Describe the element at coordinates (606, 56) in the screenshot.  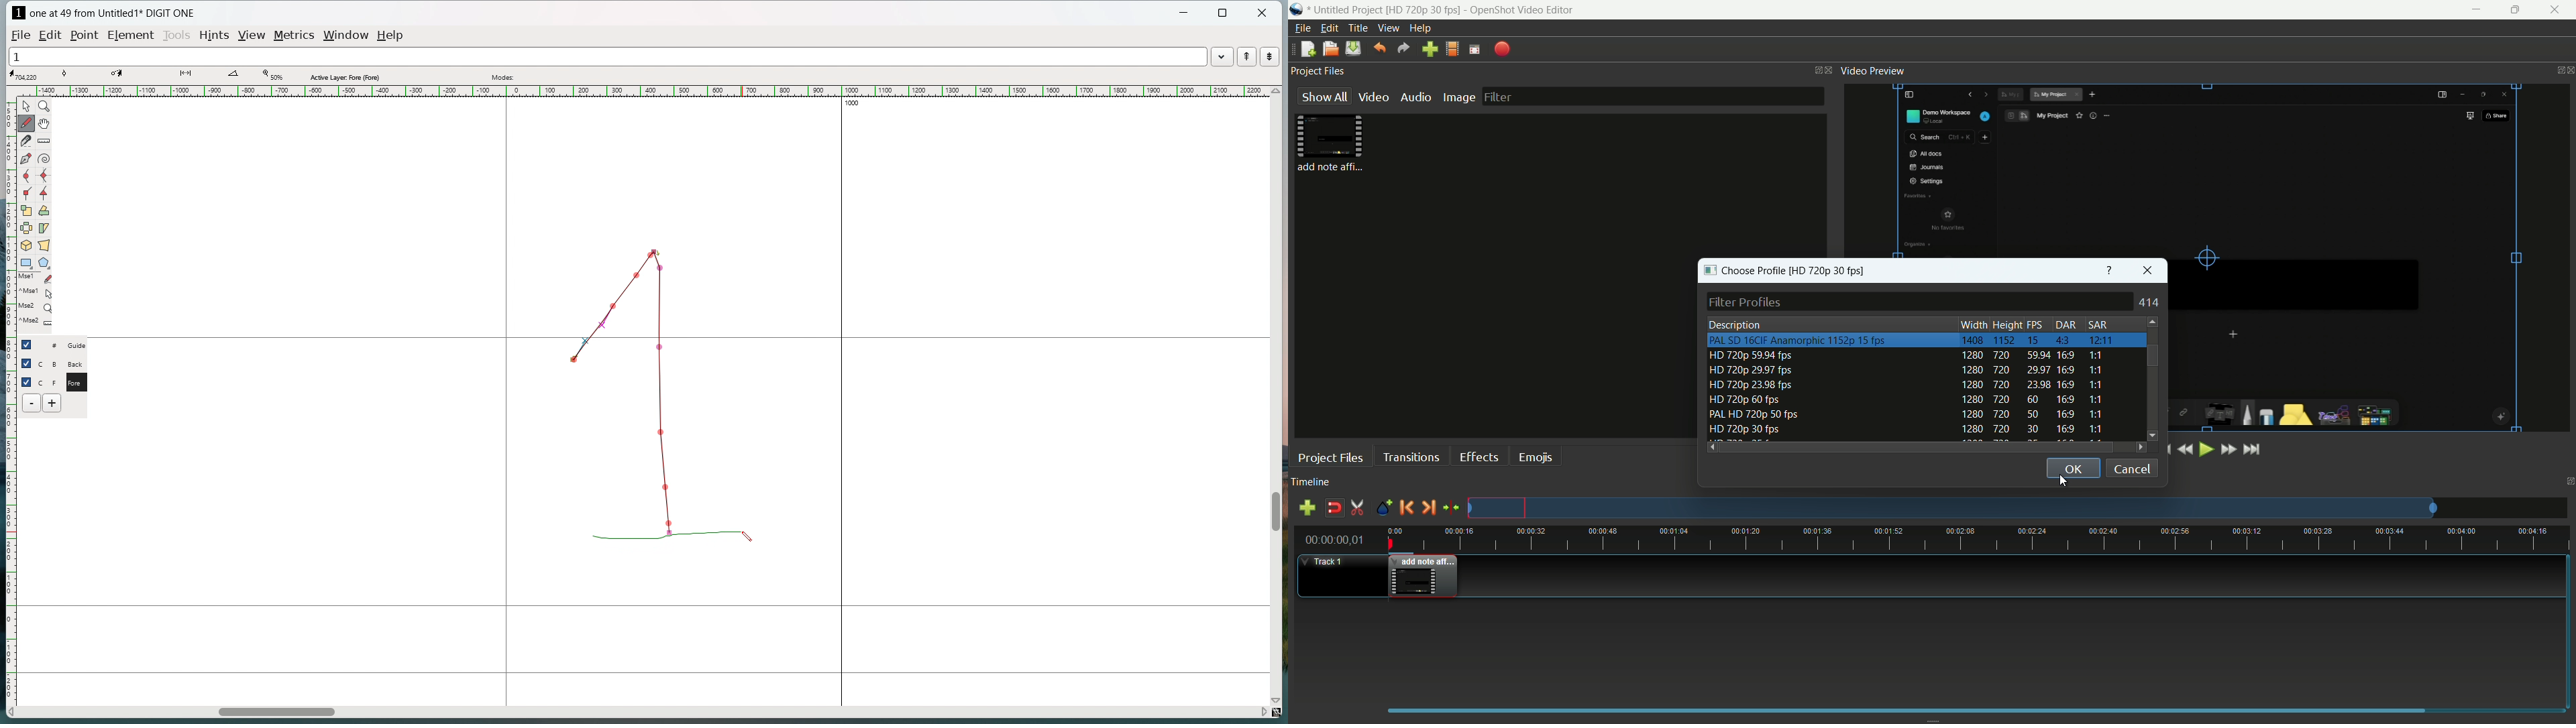
I see `1` at that location.